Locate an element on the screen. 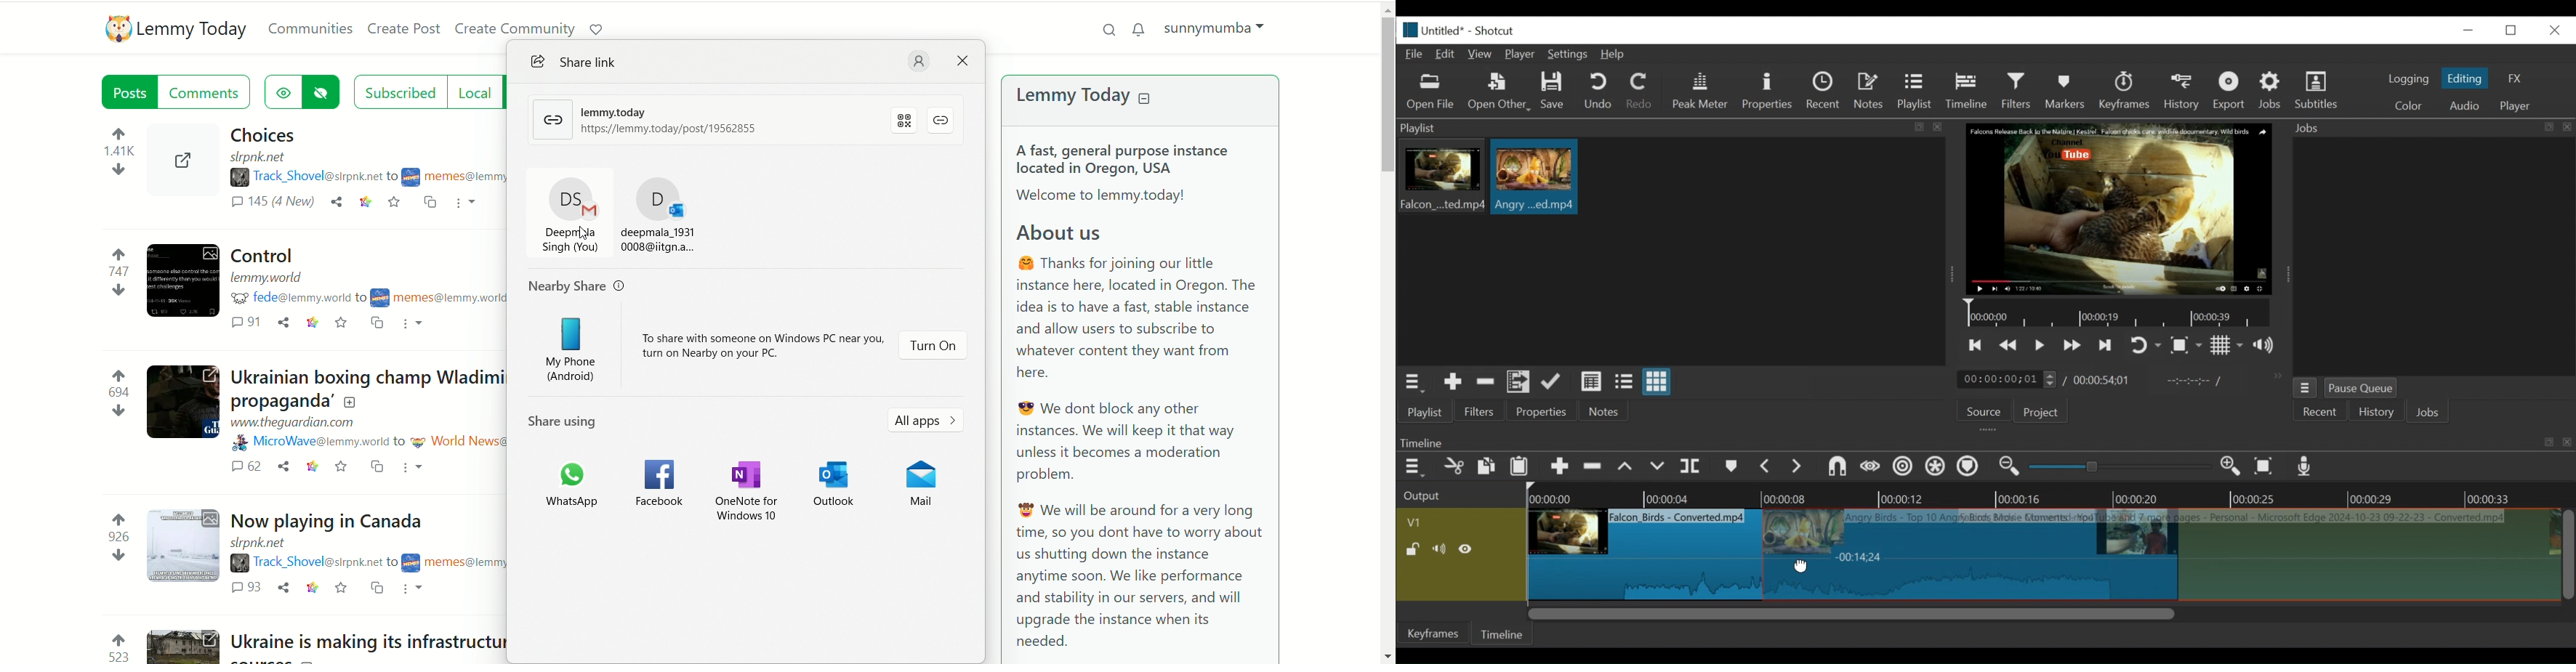 This screenshot has height=672, width=2576. Previous marker is located at coordinates (1767, 468).